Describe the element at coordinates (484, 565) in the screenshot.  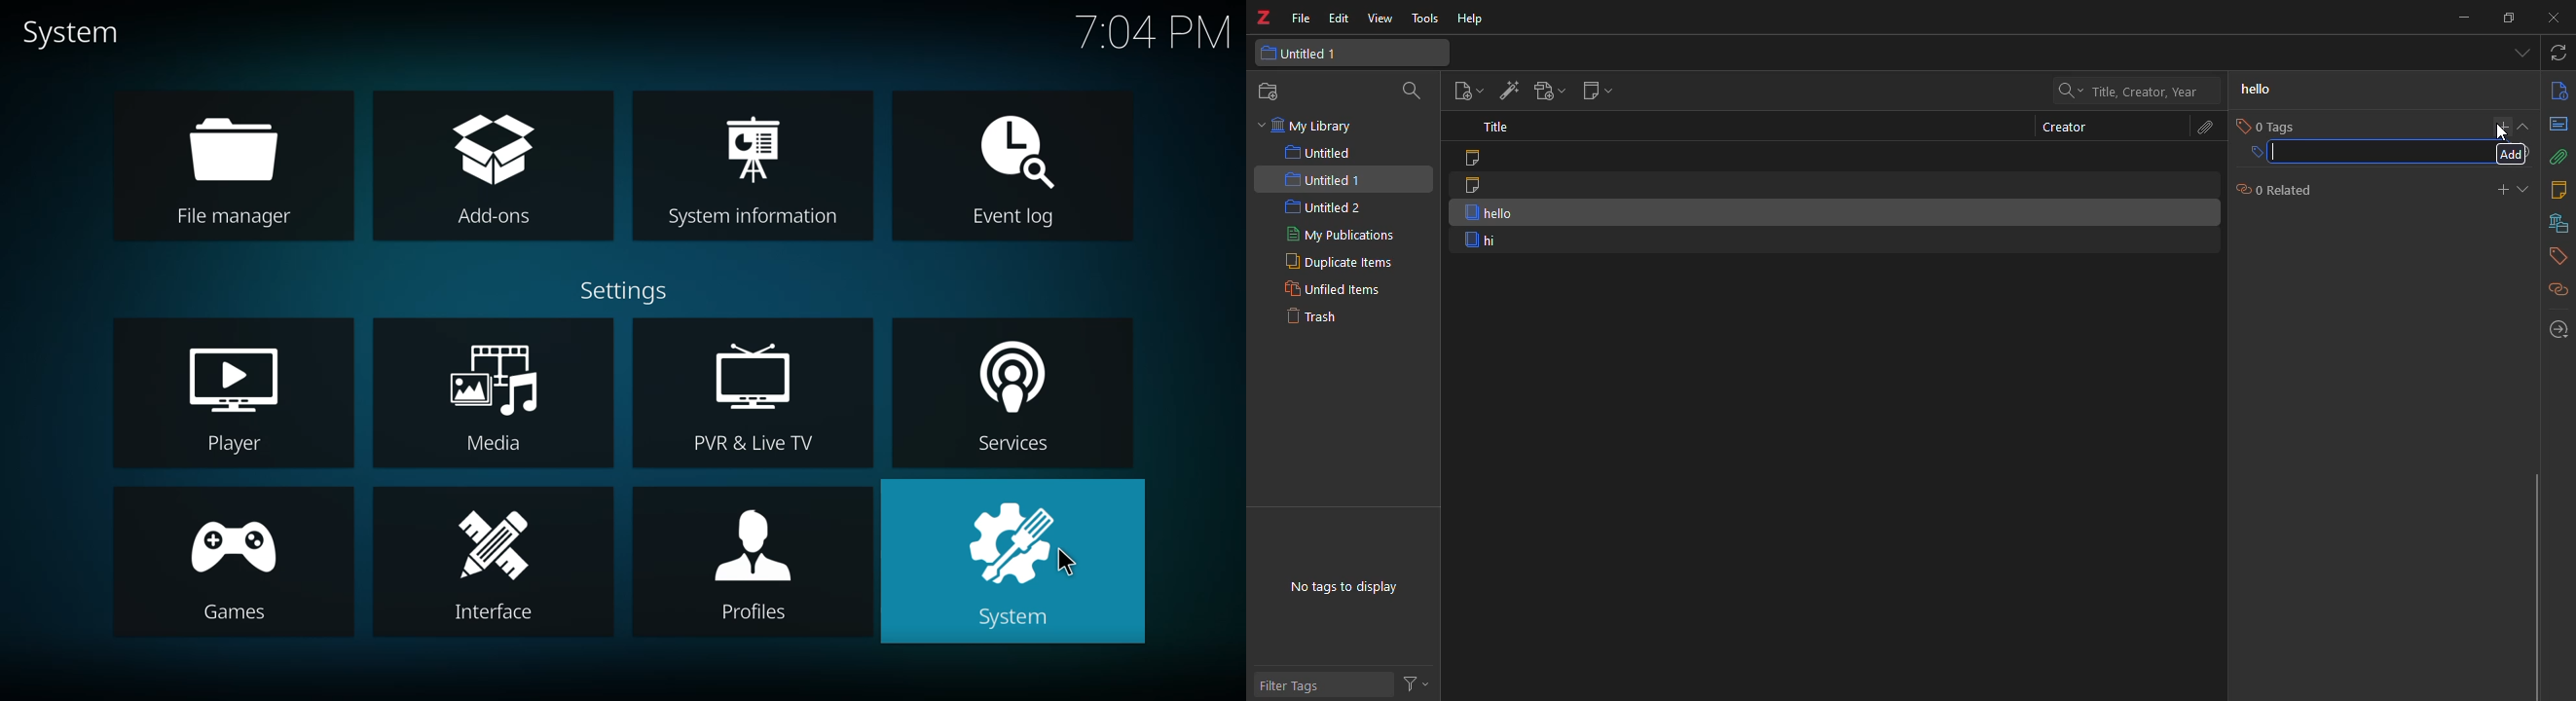
I see `interface` at that location.